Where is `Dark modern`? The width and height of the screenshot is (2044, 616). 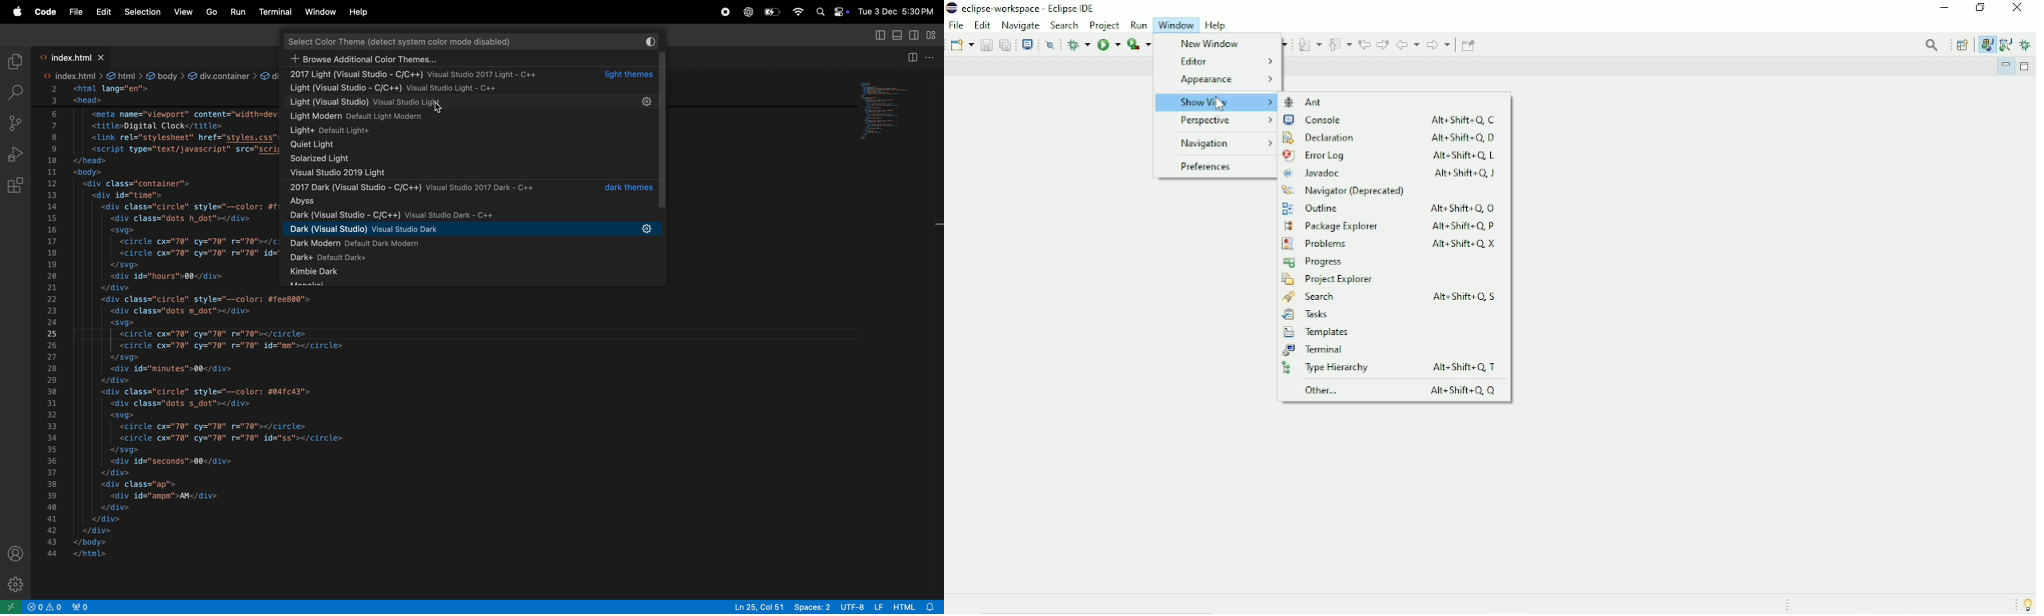 Dark modern is located at coordinates (387, 243).